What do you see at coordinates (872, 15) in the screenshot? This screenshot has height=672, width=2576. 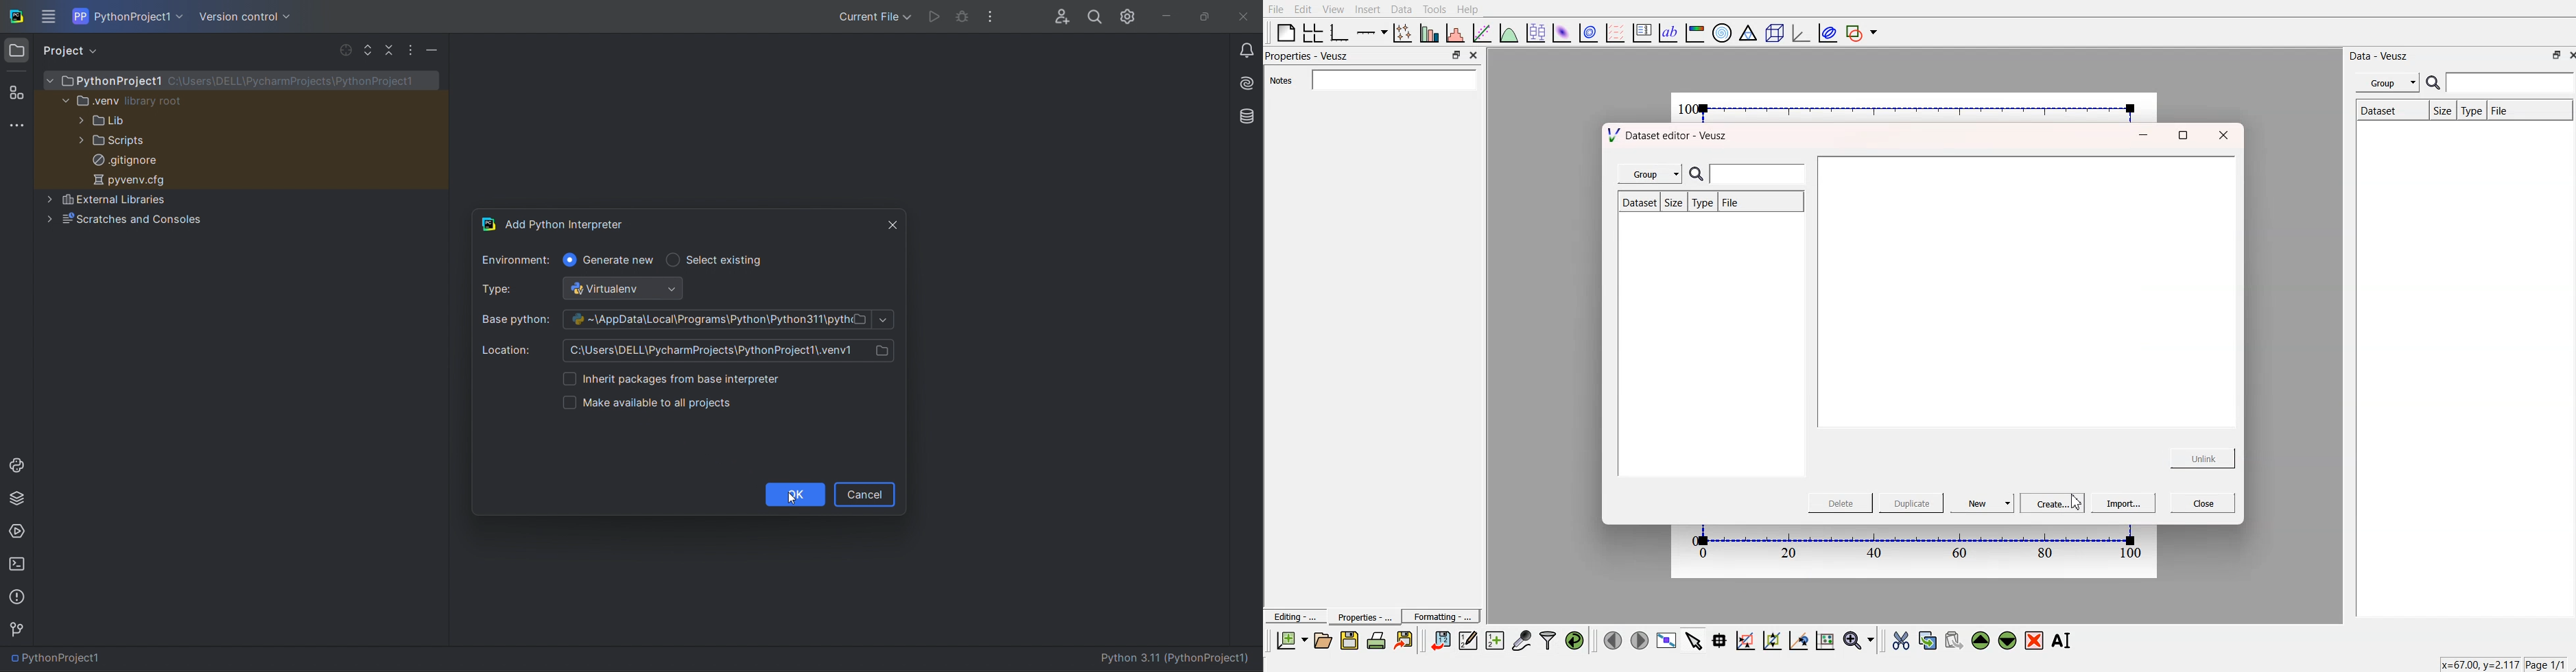 I see `run/debug options` at bounding box center [872, 15].